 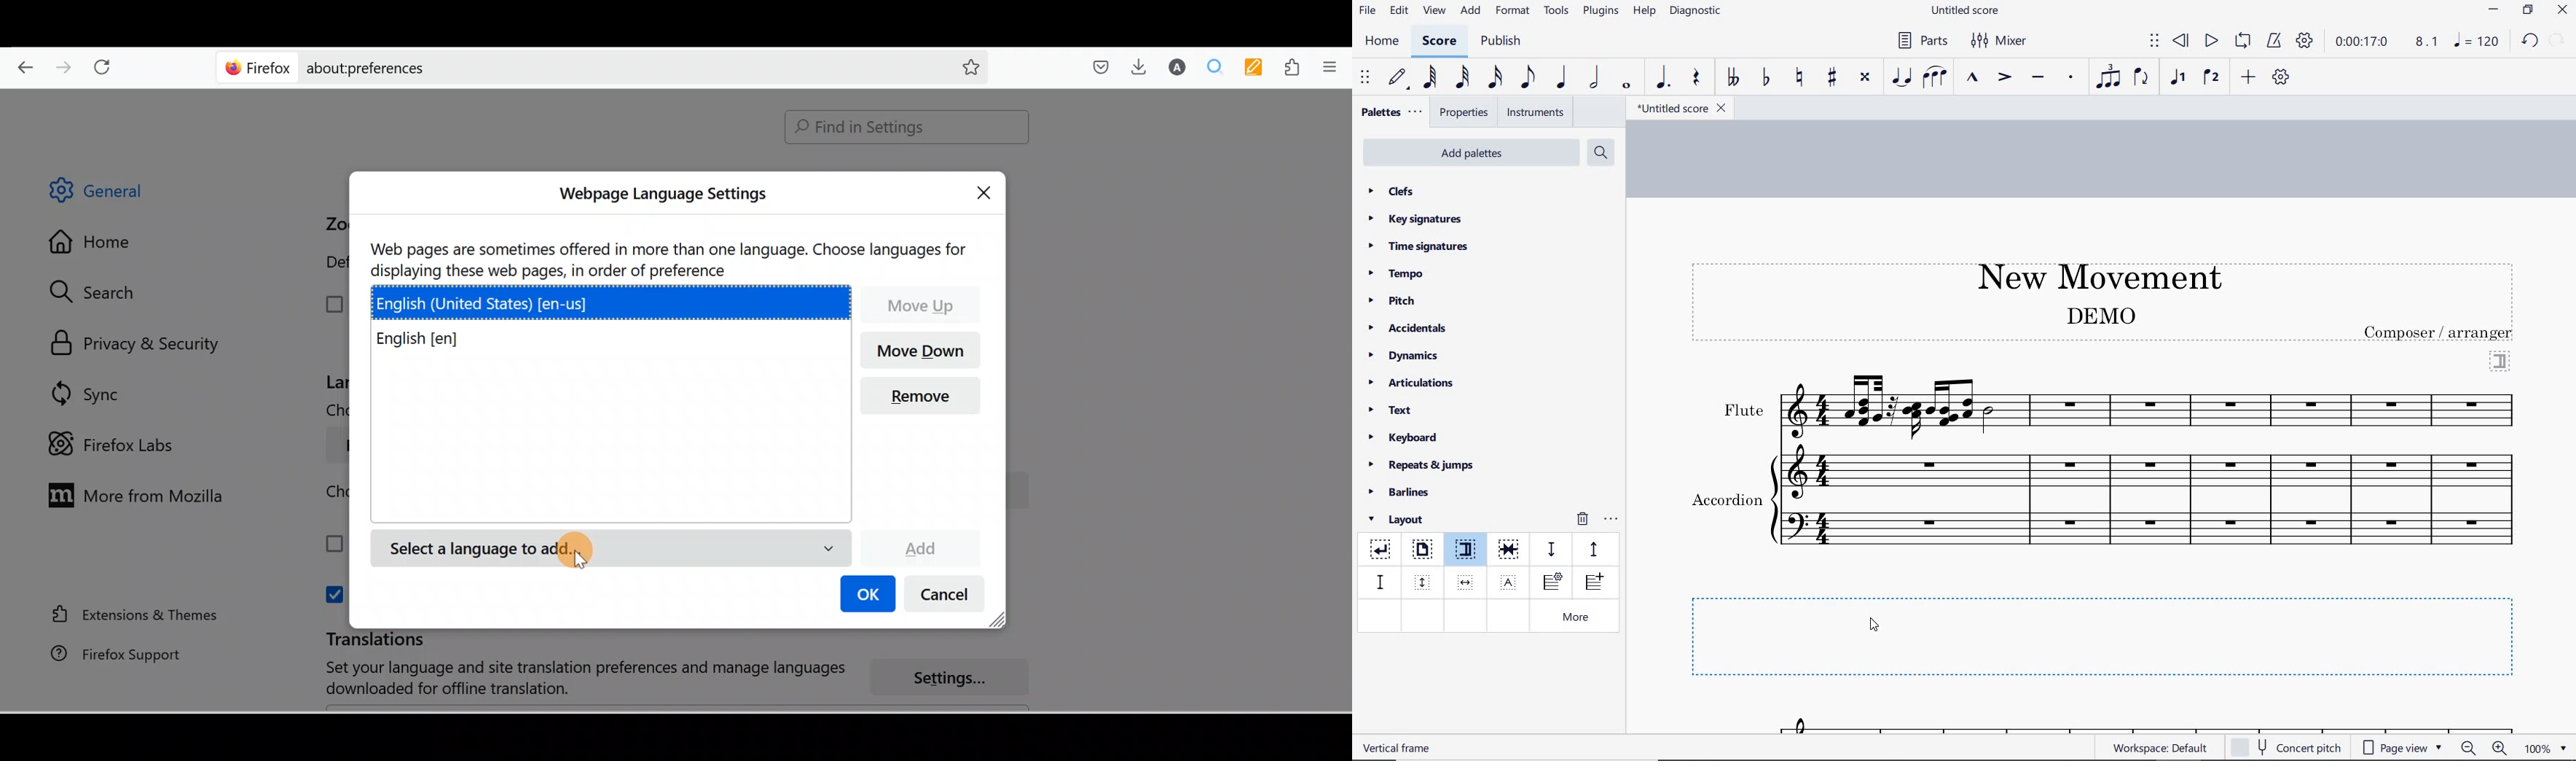 I want to click on Bookmark this page, so click(x=960, y=66).